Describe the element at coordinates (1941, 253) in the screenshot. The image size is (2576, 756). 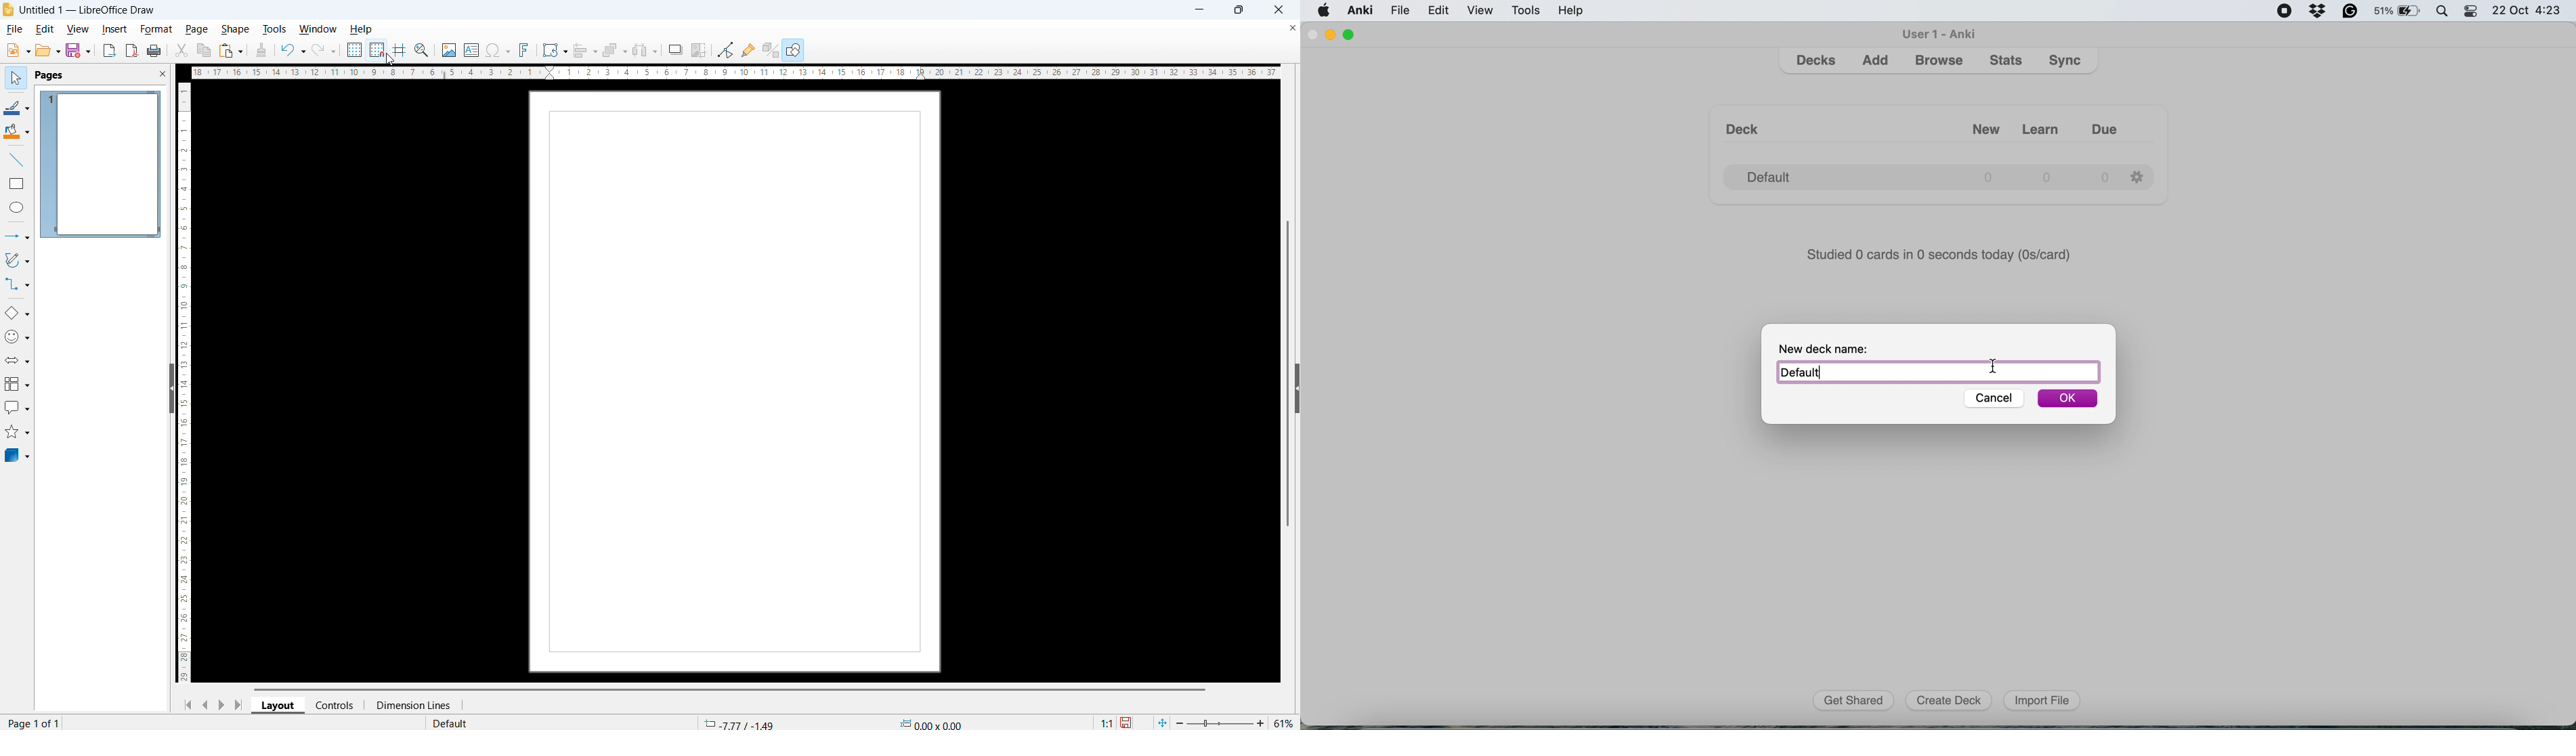
I see `Studied 0 cards in 0 seconds today (Discard)` at that location.